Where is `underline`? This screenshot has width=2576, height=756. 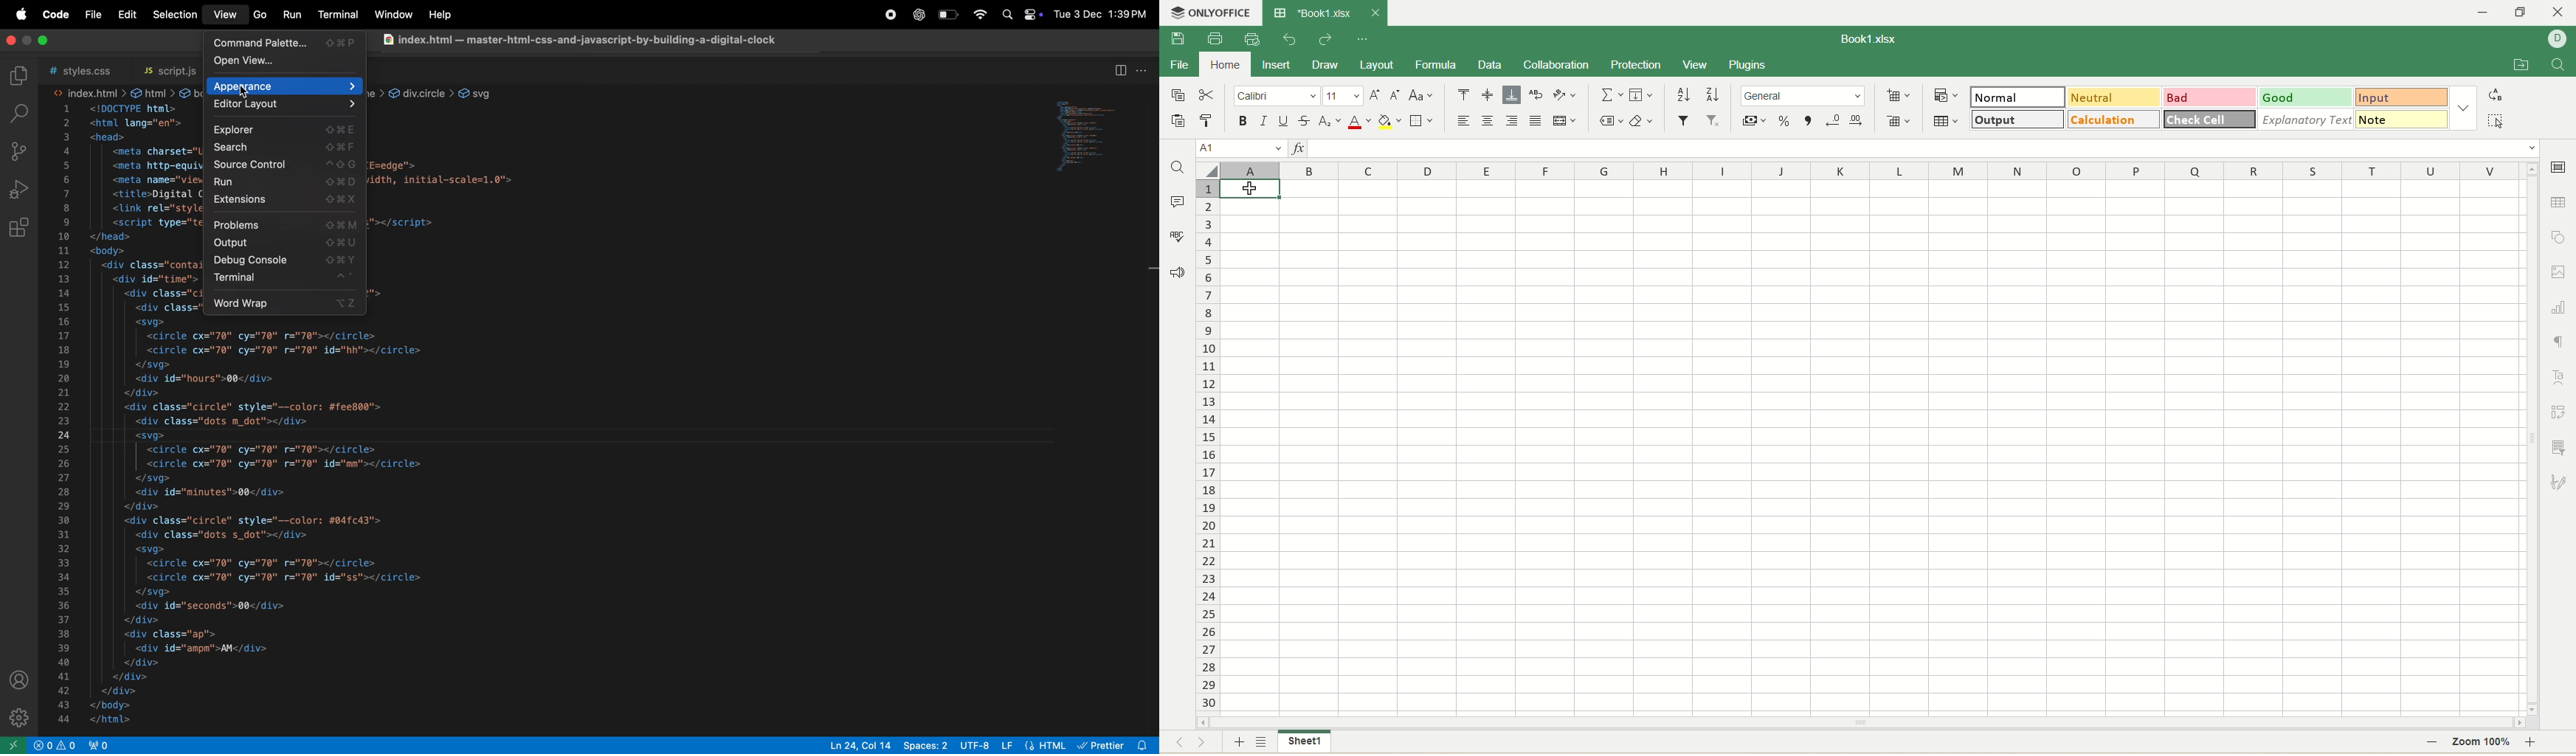 underline is located at coordinates (1285, 122).